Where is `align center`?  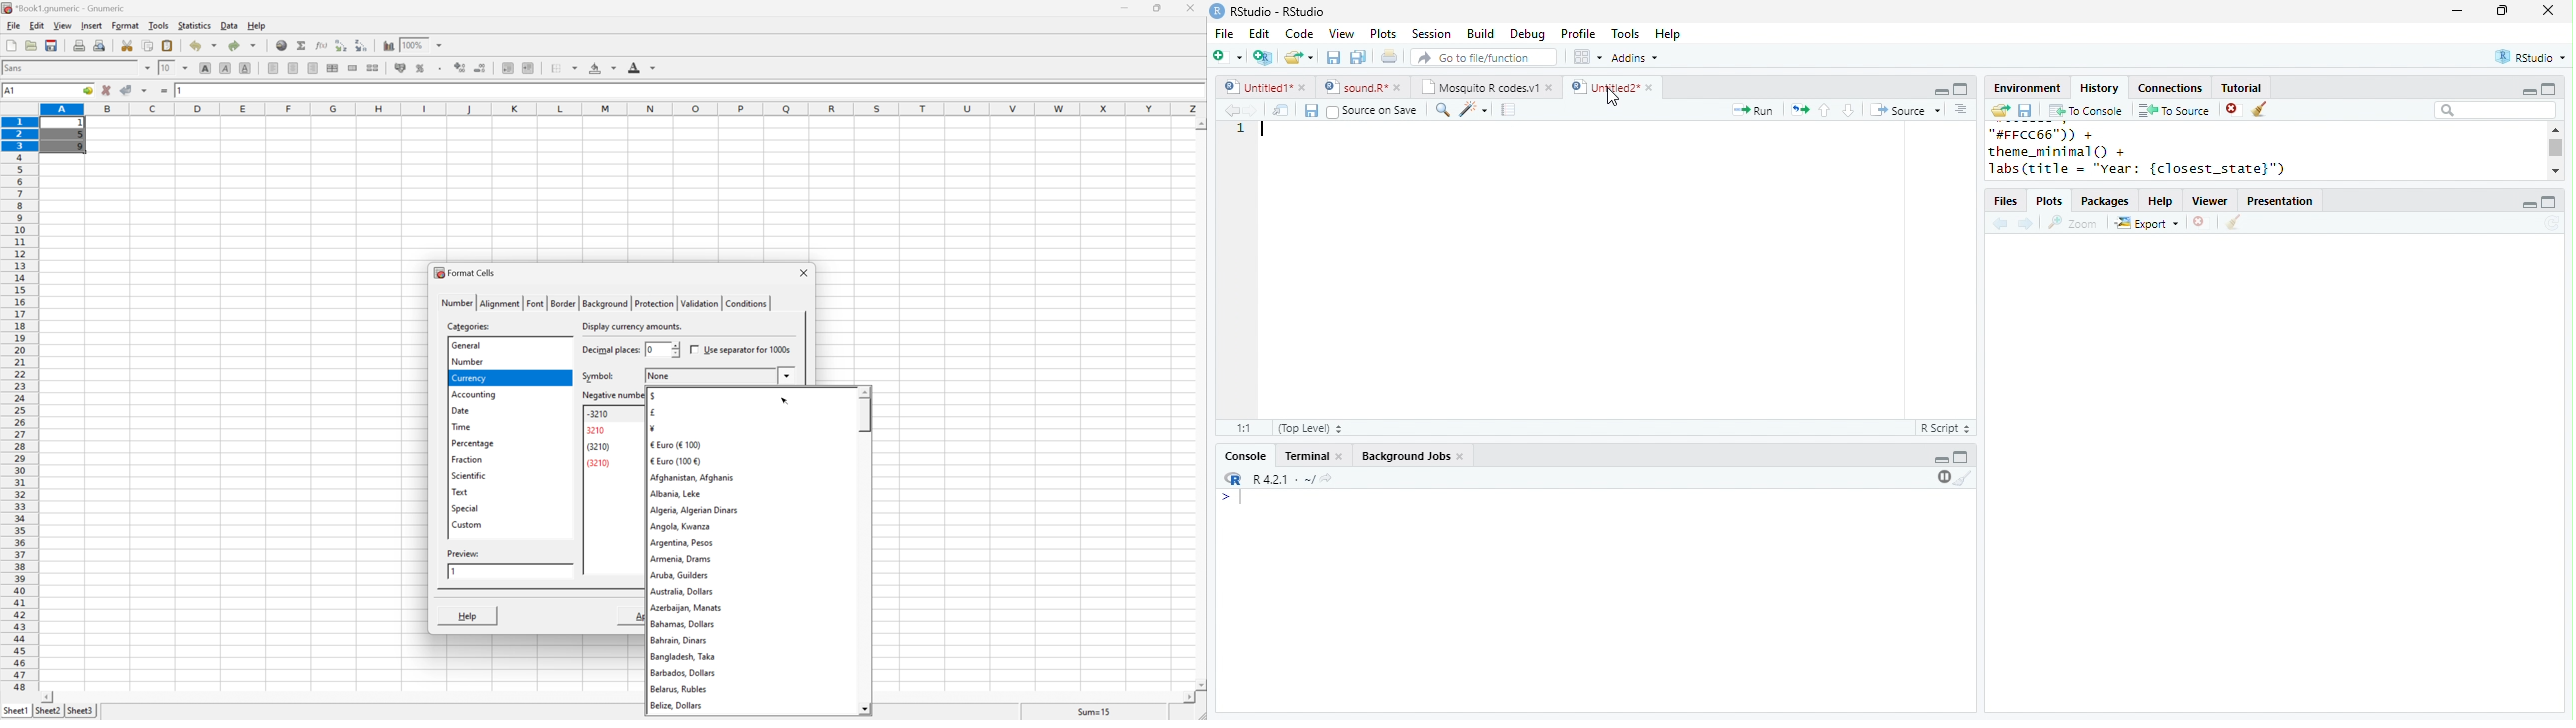 align center is located at coordinates (294, 67).